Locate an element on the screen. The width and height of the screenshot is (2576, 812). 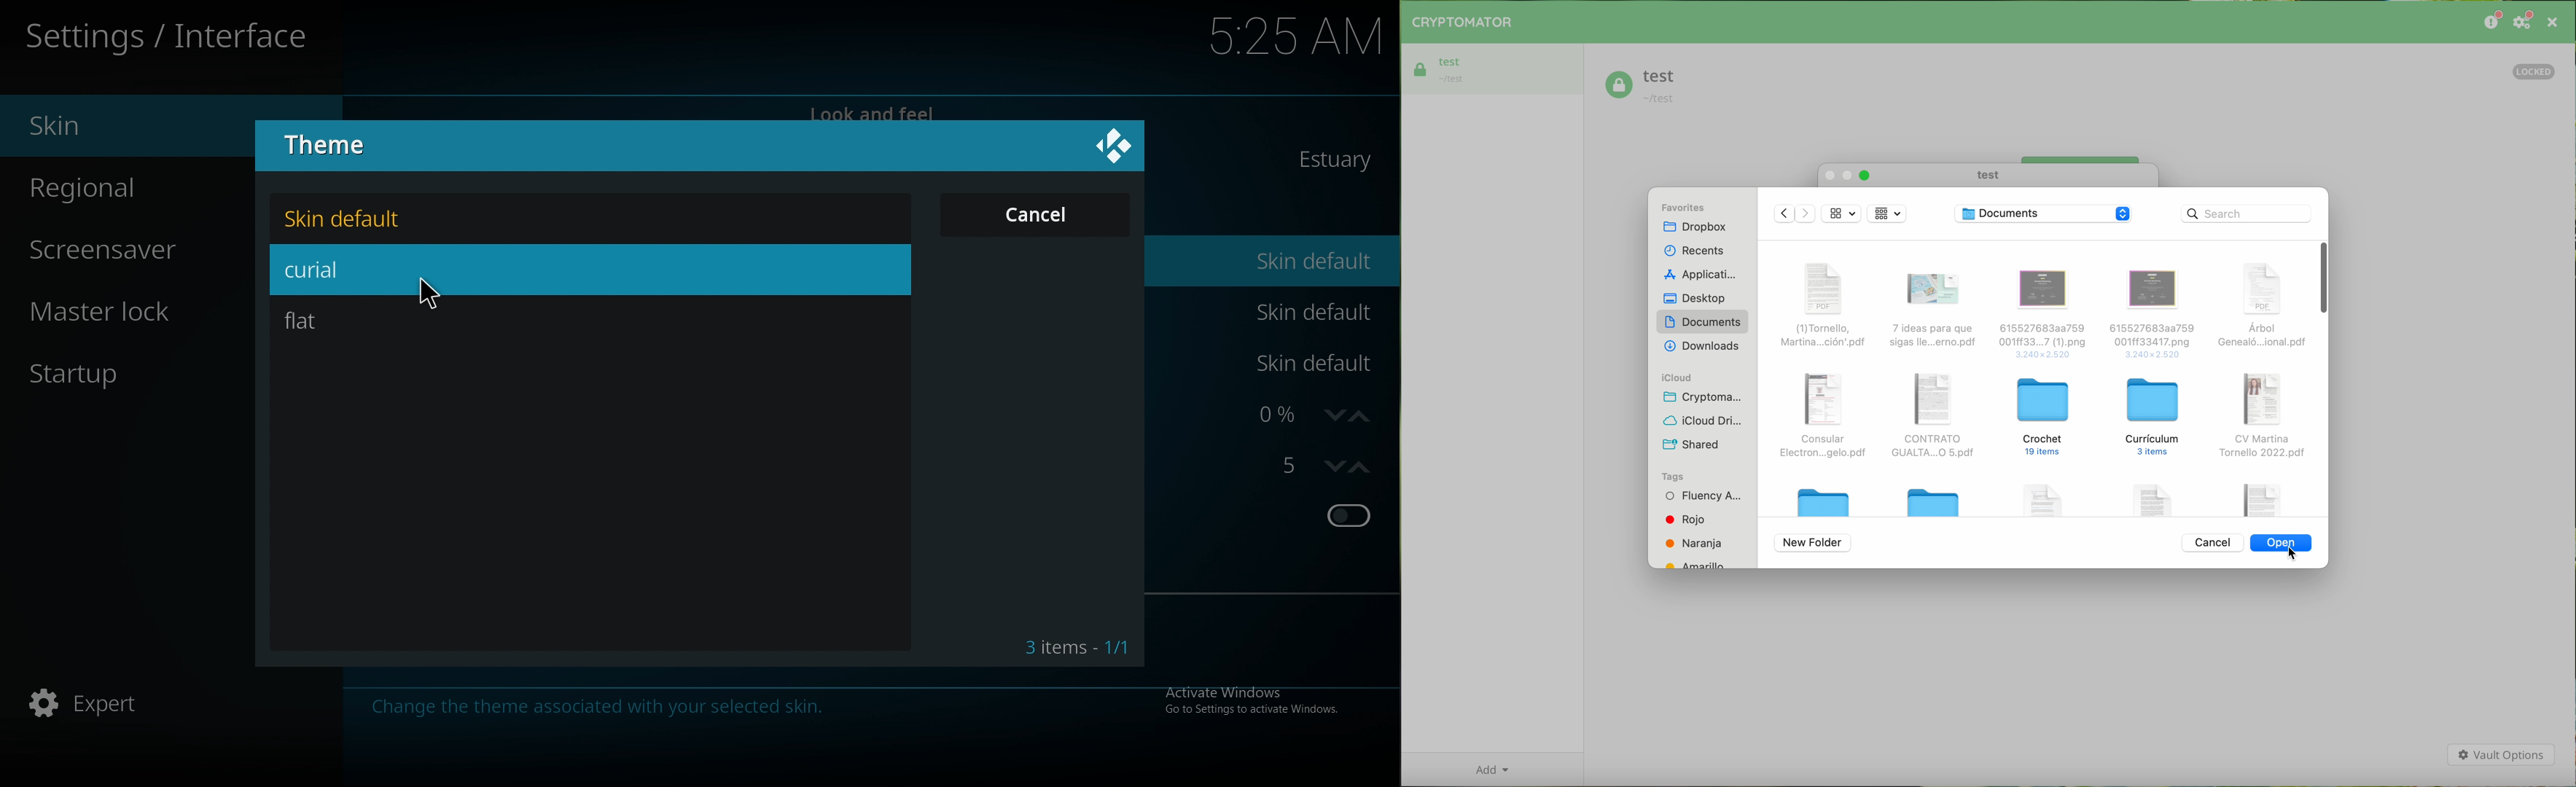
skin default is located at coordinates (1314, 259).